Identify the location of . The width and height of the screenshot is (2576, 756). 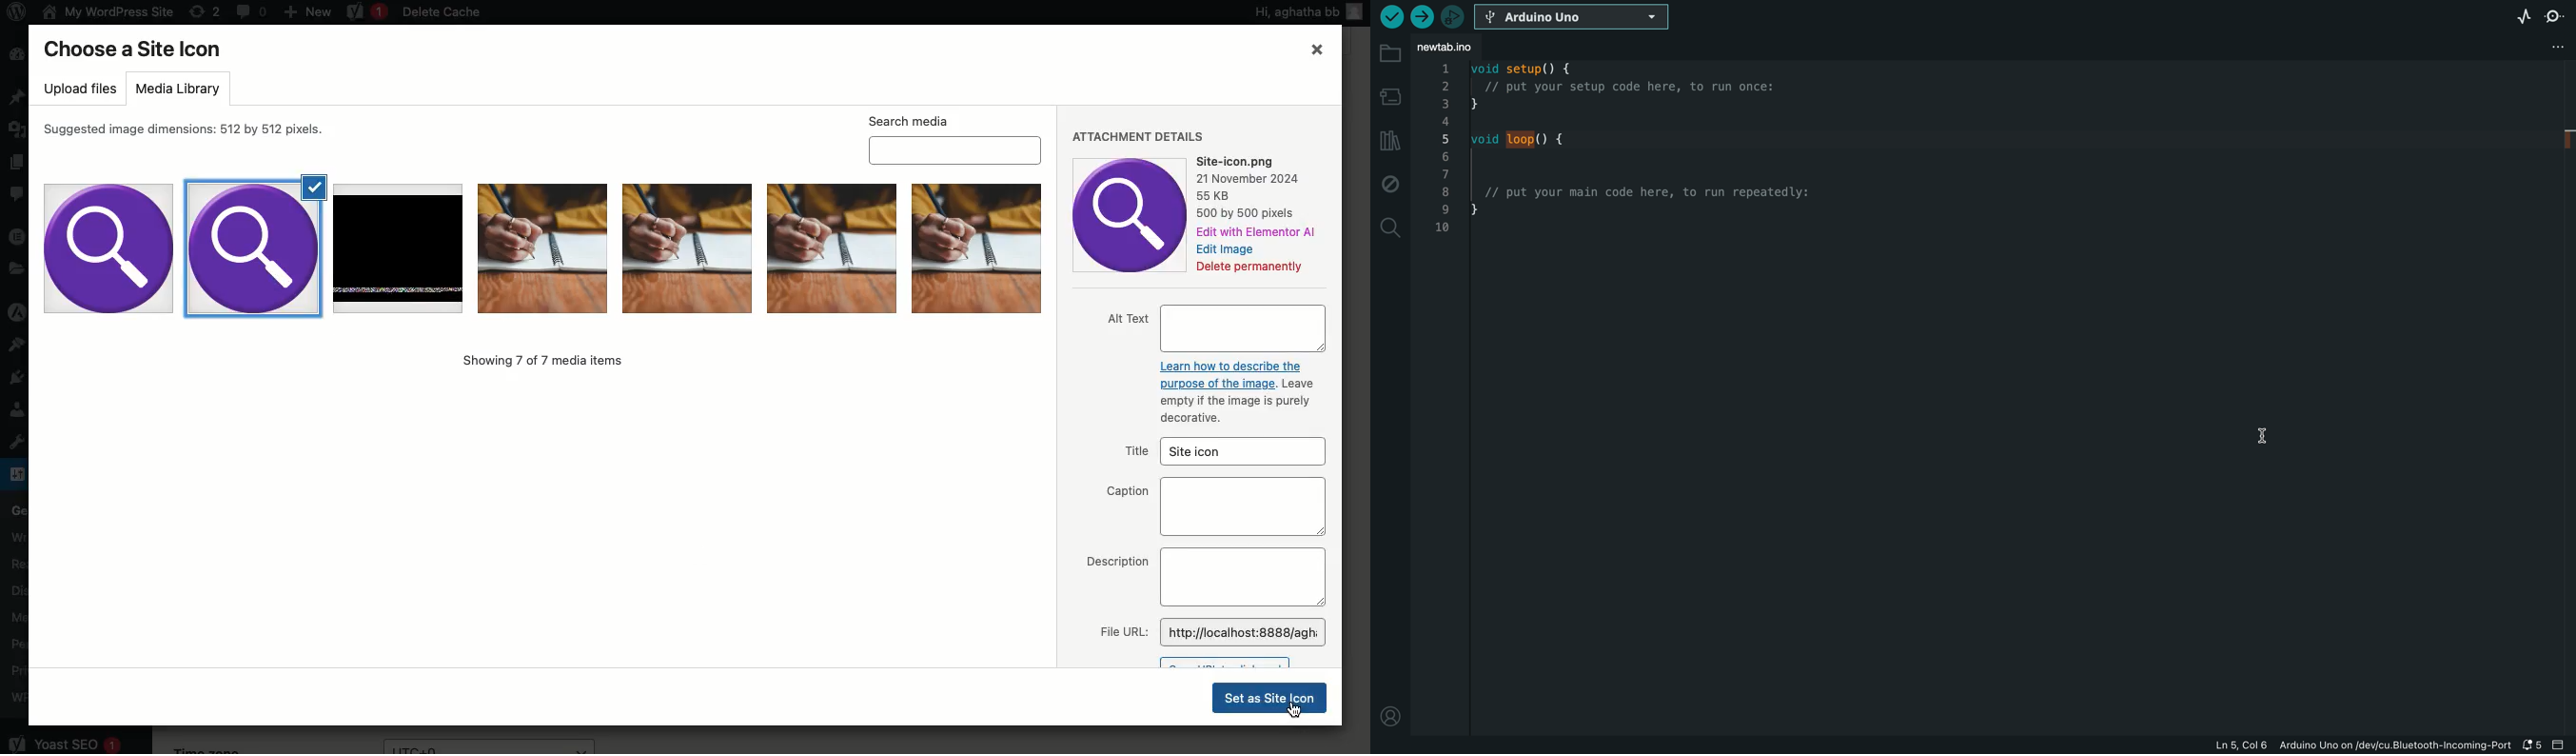
(830, 247).